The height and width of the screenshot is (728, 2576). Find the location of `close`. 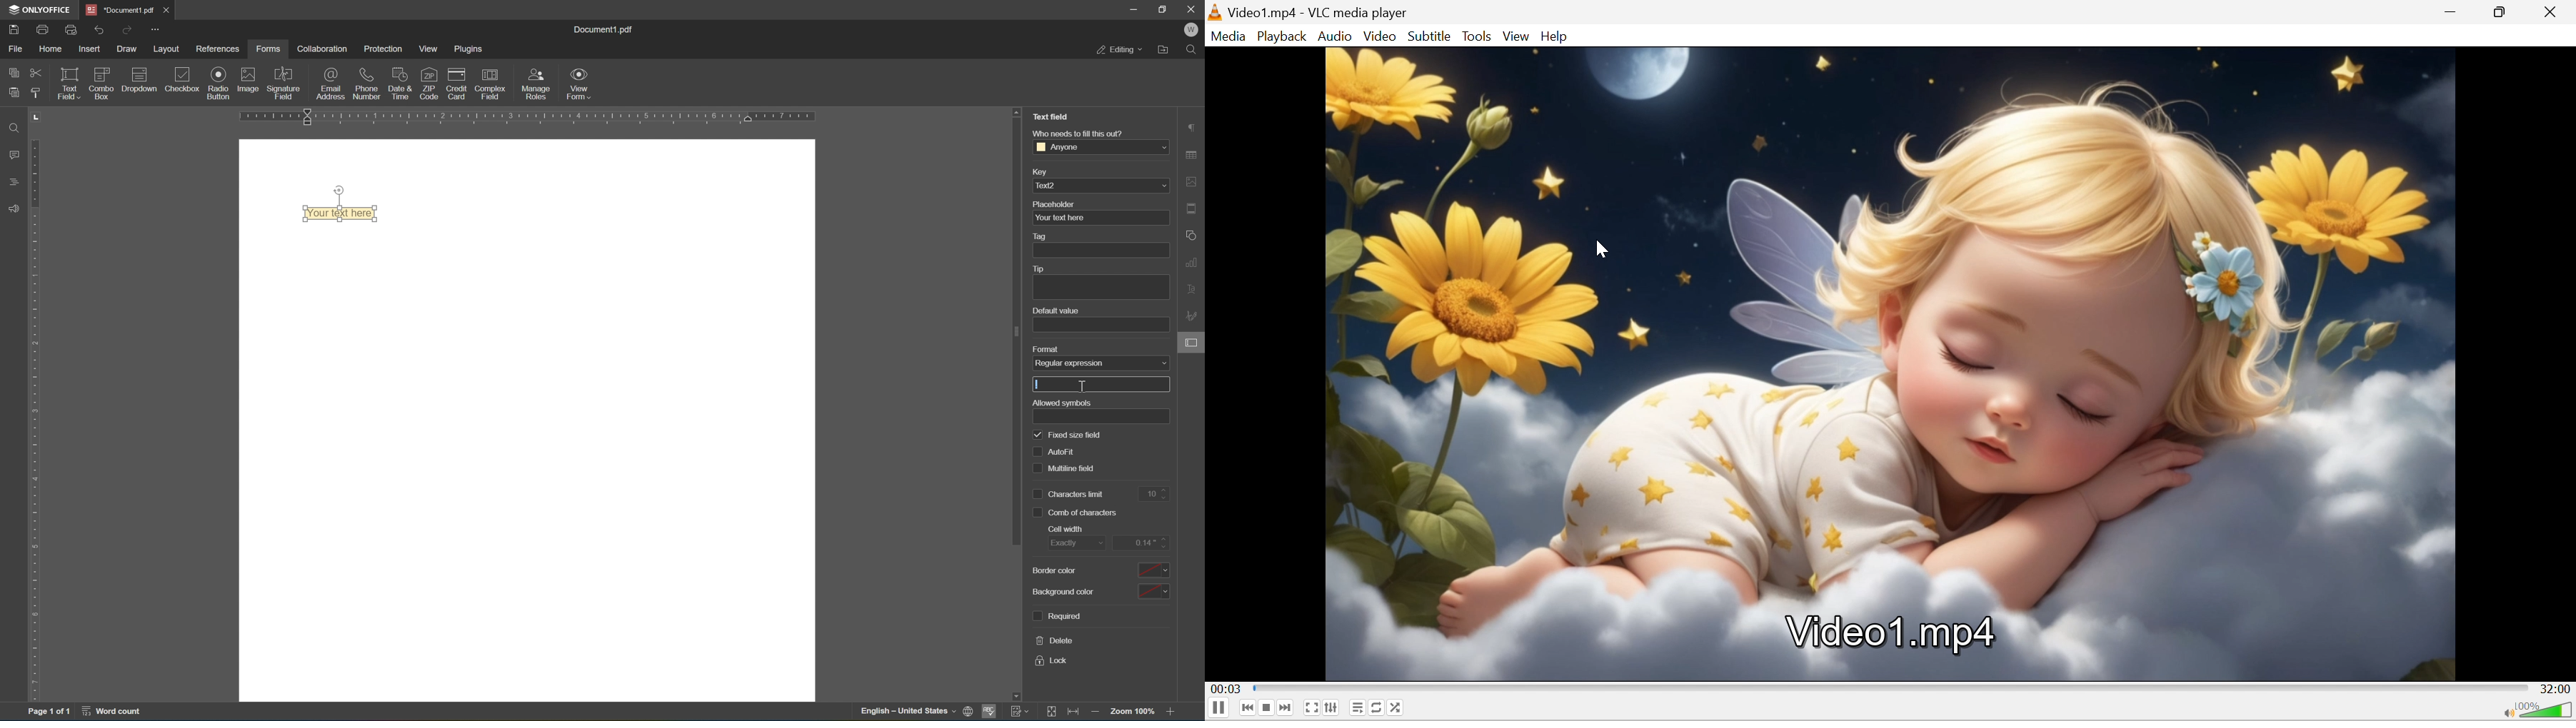

close is located at coordinates (164, 9).